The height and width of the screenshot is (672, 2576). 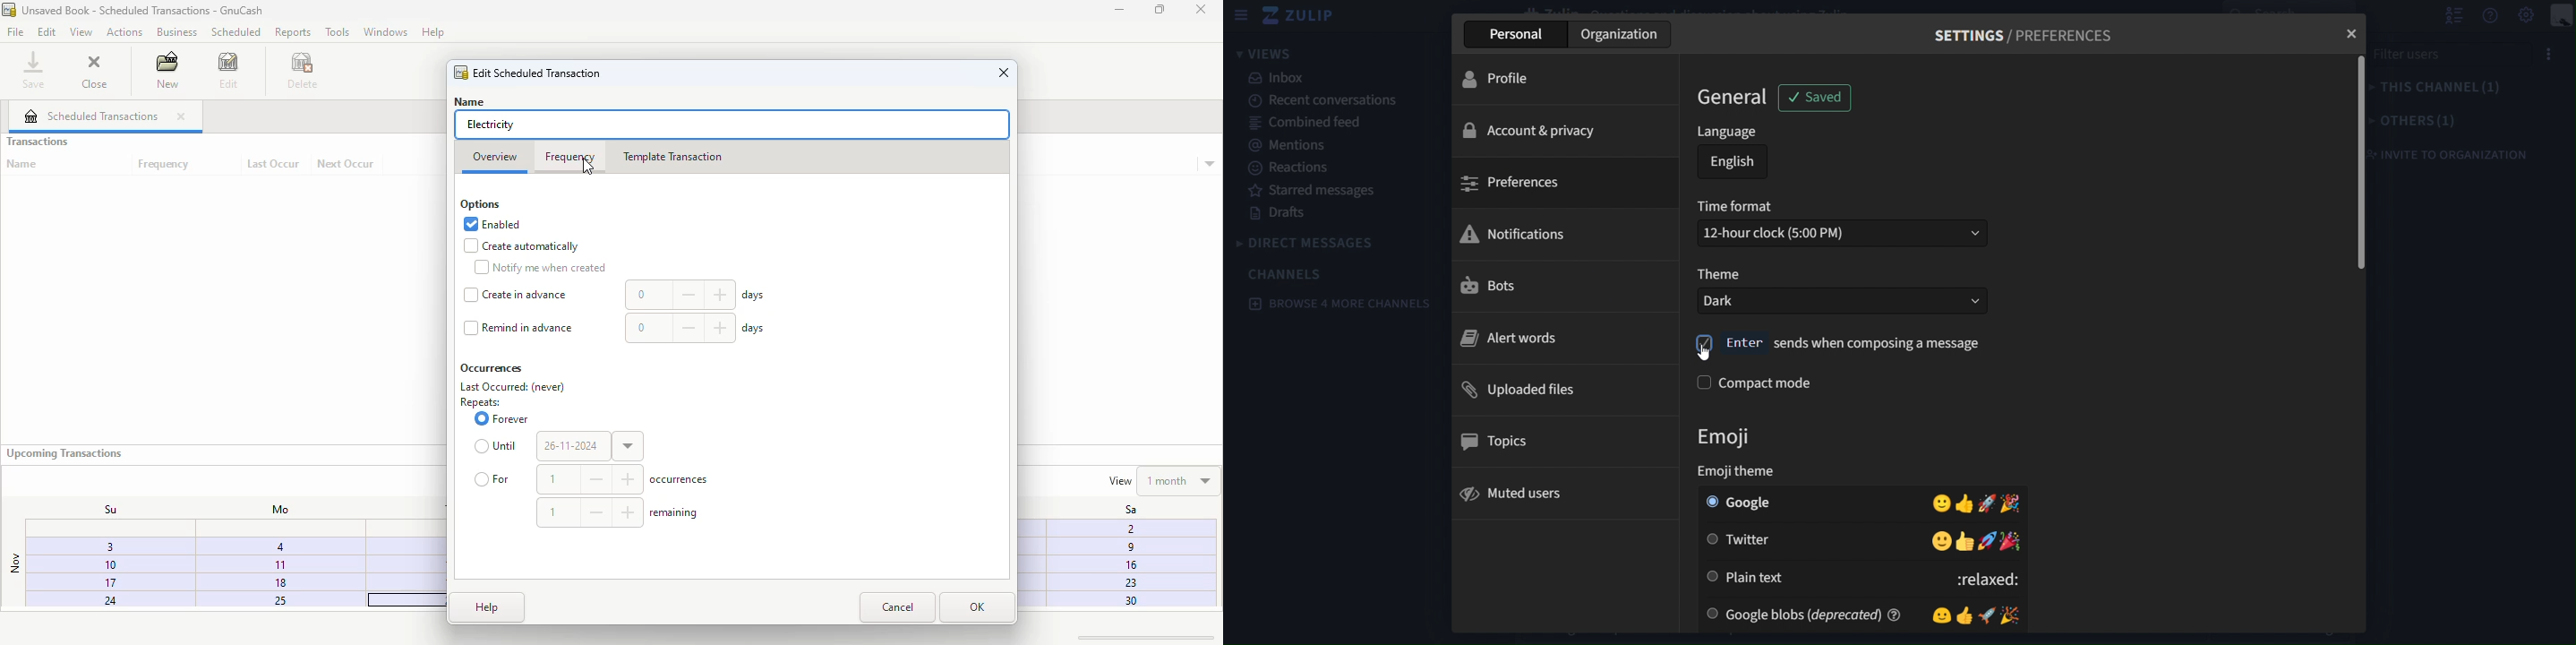 What do you see at coordinates (436, 31) in the screenshot?
I see `Help` at bounding box center [436, 31].